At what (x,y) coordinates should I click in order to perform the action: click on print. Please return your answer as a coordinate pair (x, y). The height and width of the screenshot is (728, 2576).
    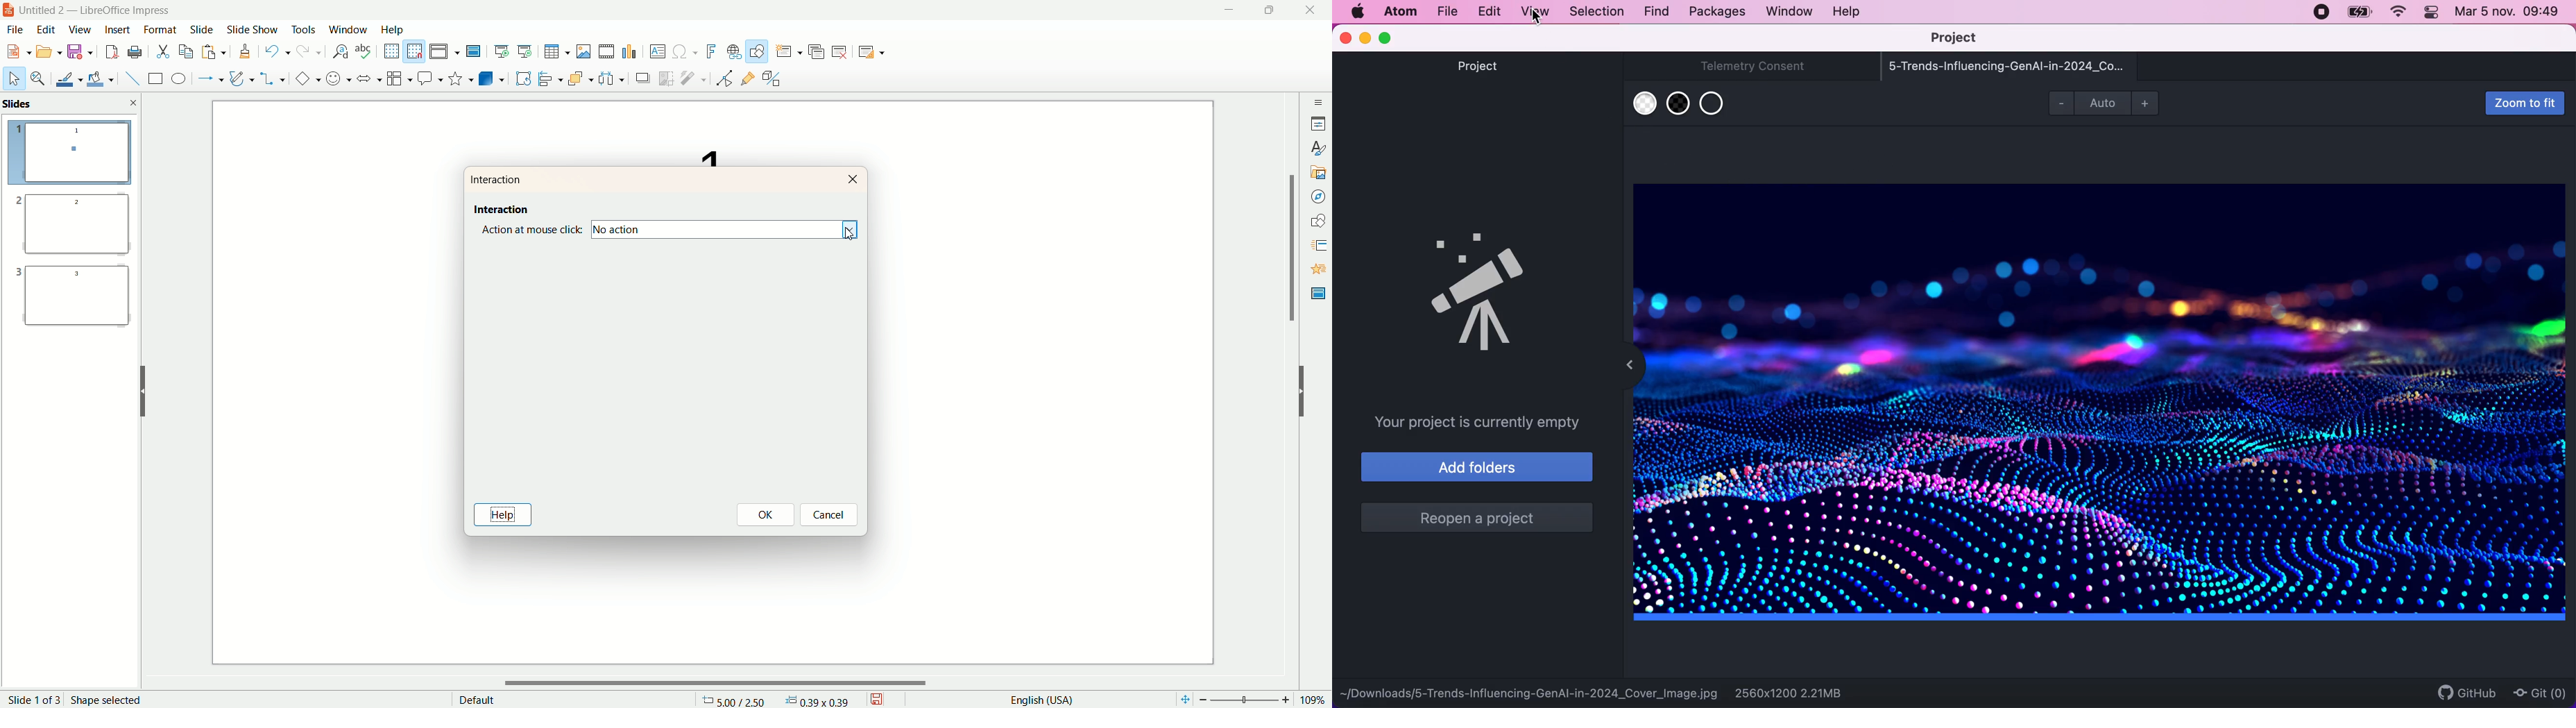
    Looking at the image, I should click on (135, 51).